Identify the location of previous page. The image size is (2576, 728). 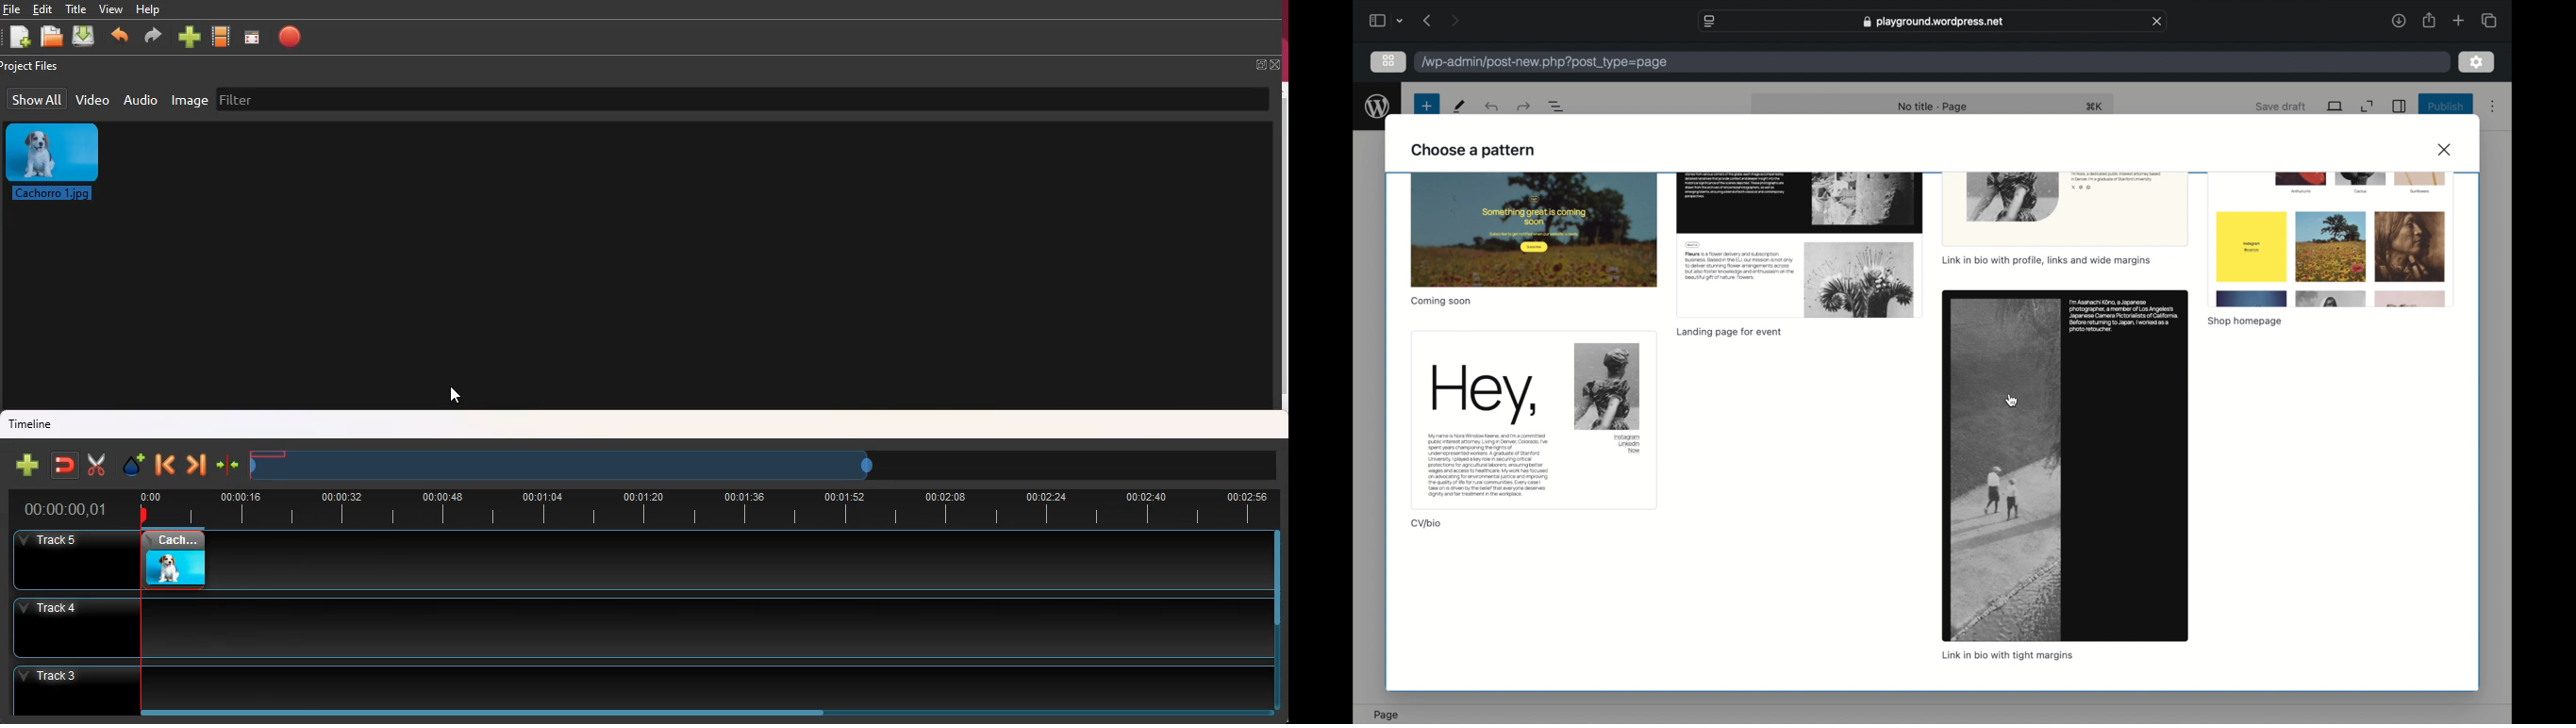
(1428, 20).